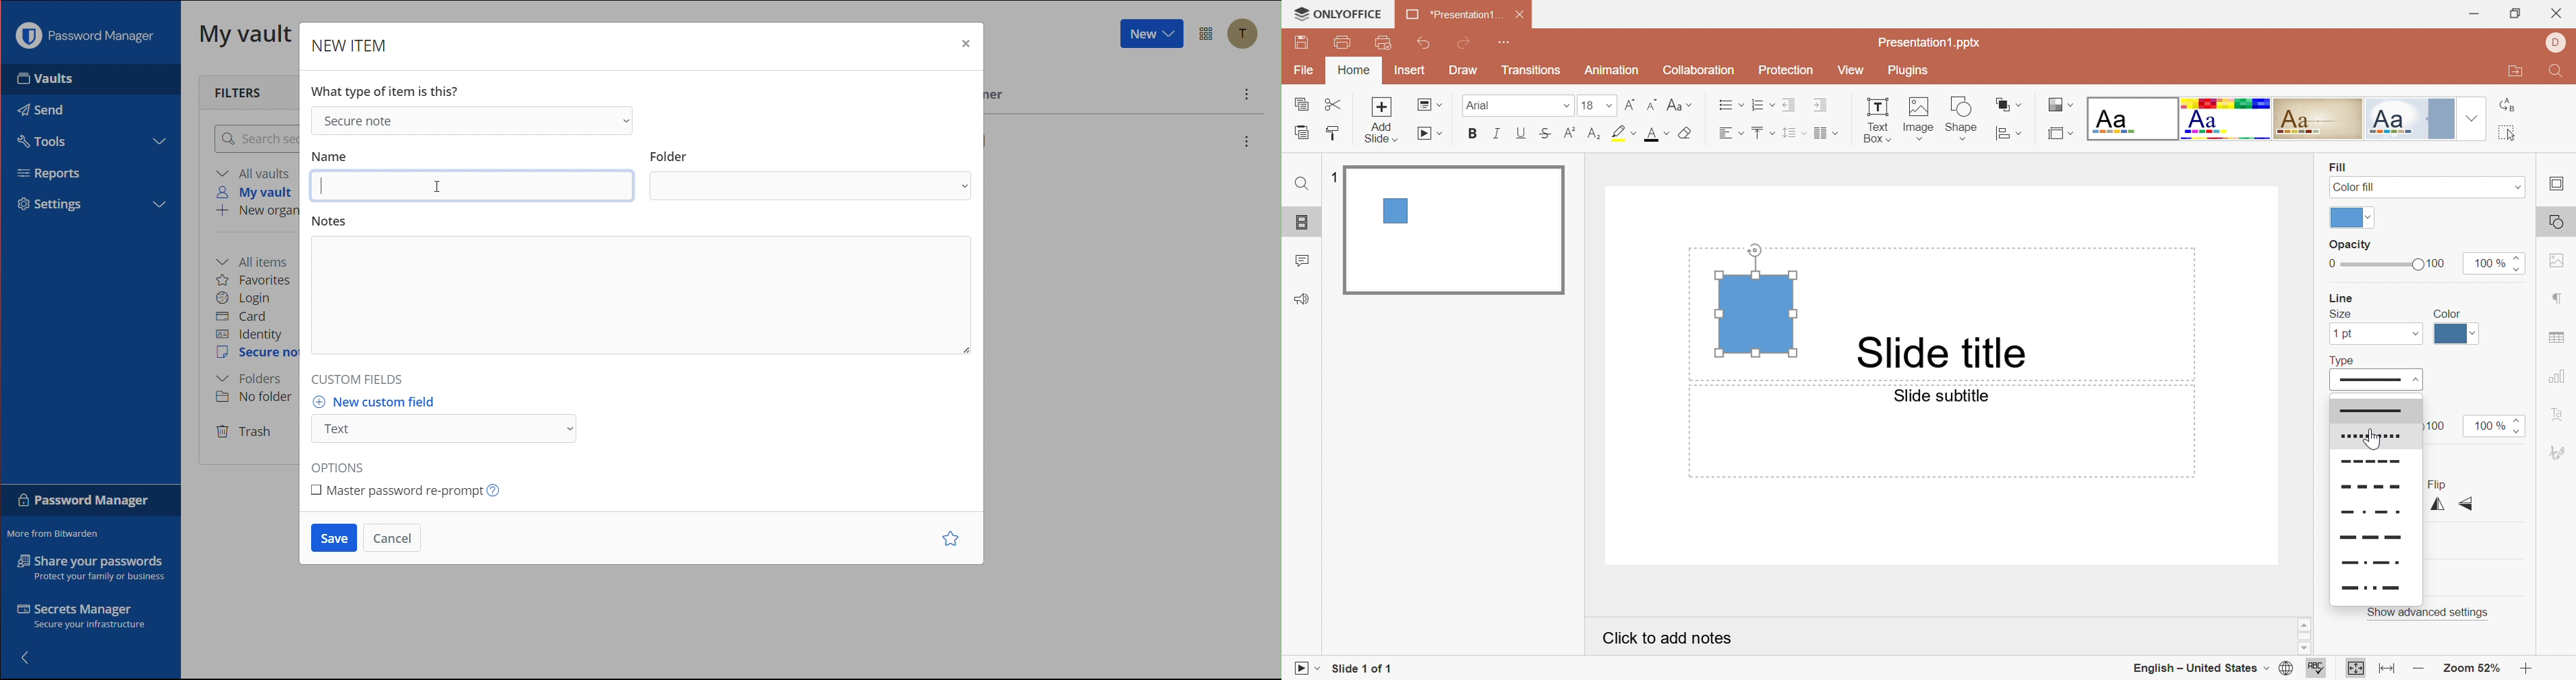 The width and height of the screenshot is (2576, 700). What do you see at coordinates (2506, 101) in the screenshot?
I see `Replace` at bounding box center [2506, 101].